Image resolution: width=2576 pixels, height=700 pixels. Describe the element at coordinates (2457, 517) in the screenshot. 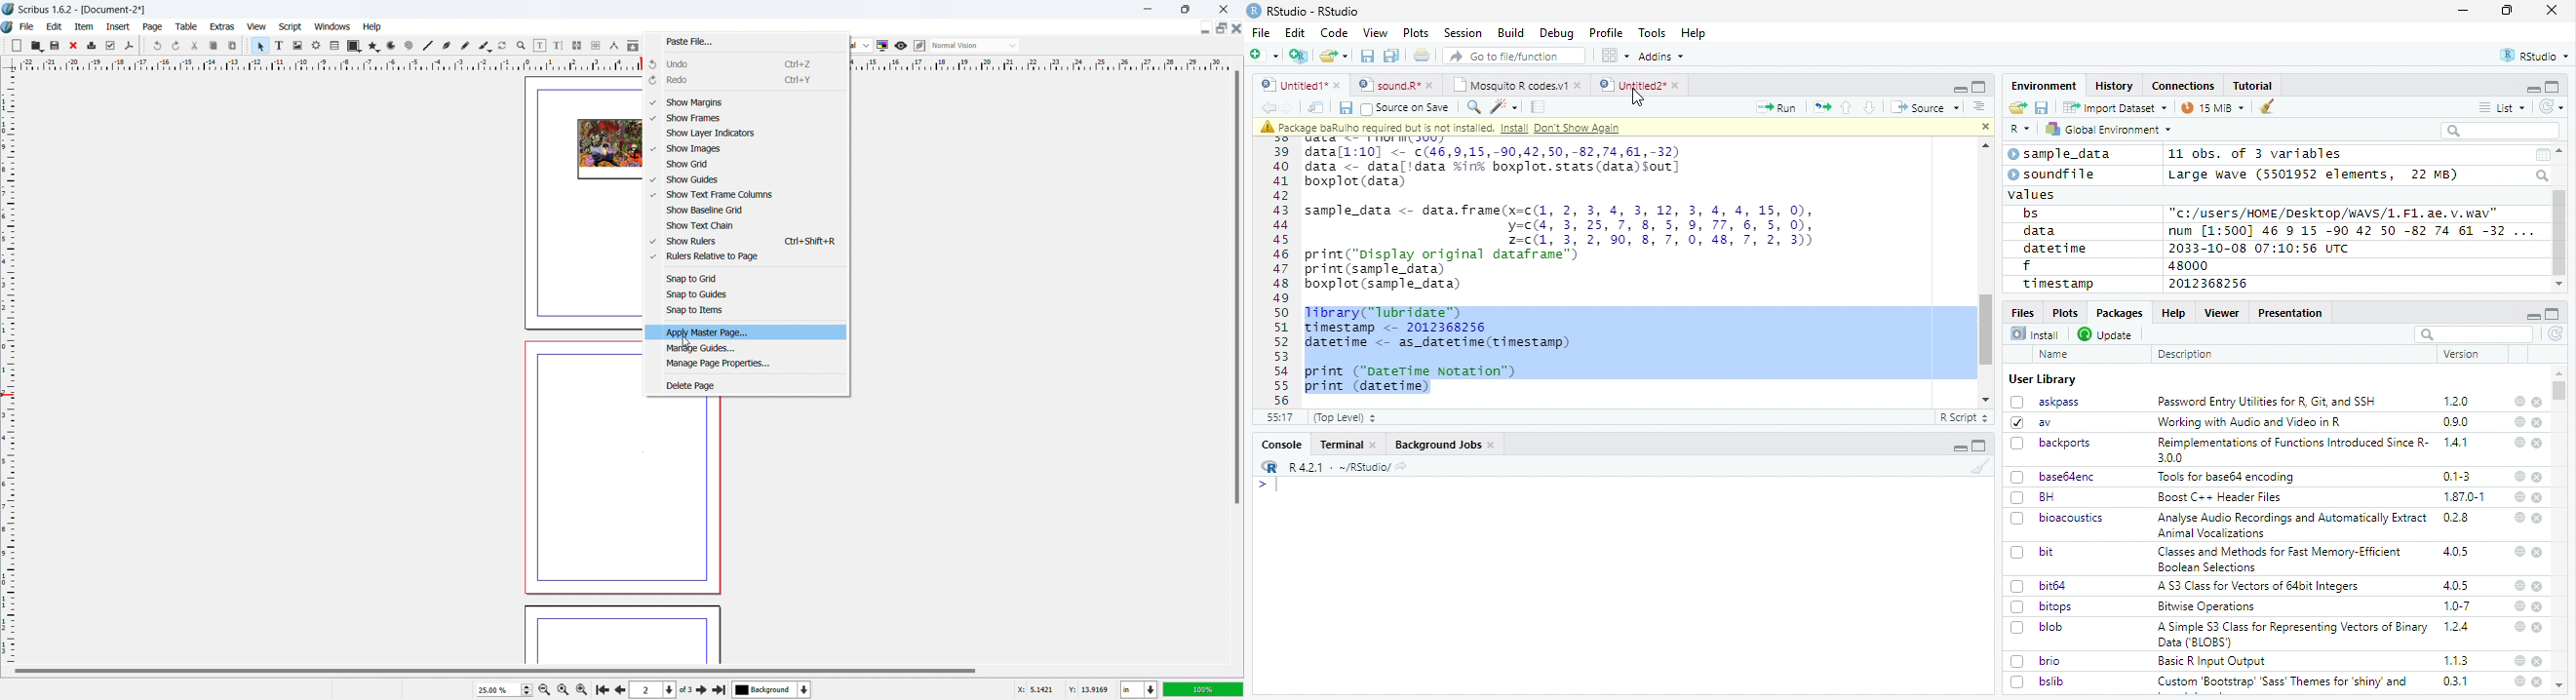

I see `0.2.8` at that location.